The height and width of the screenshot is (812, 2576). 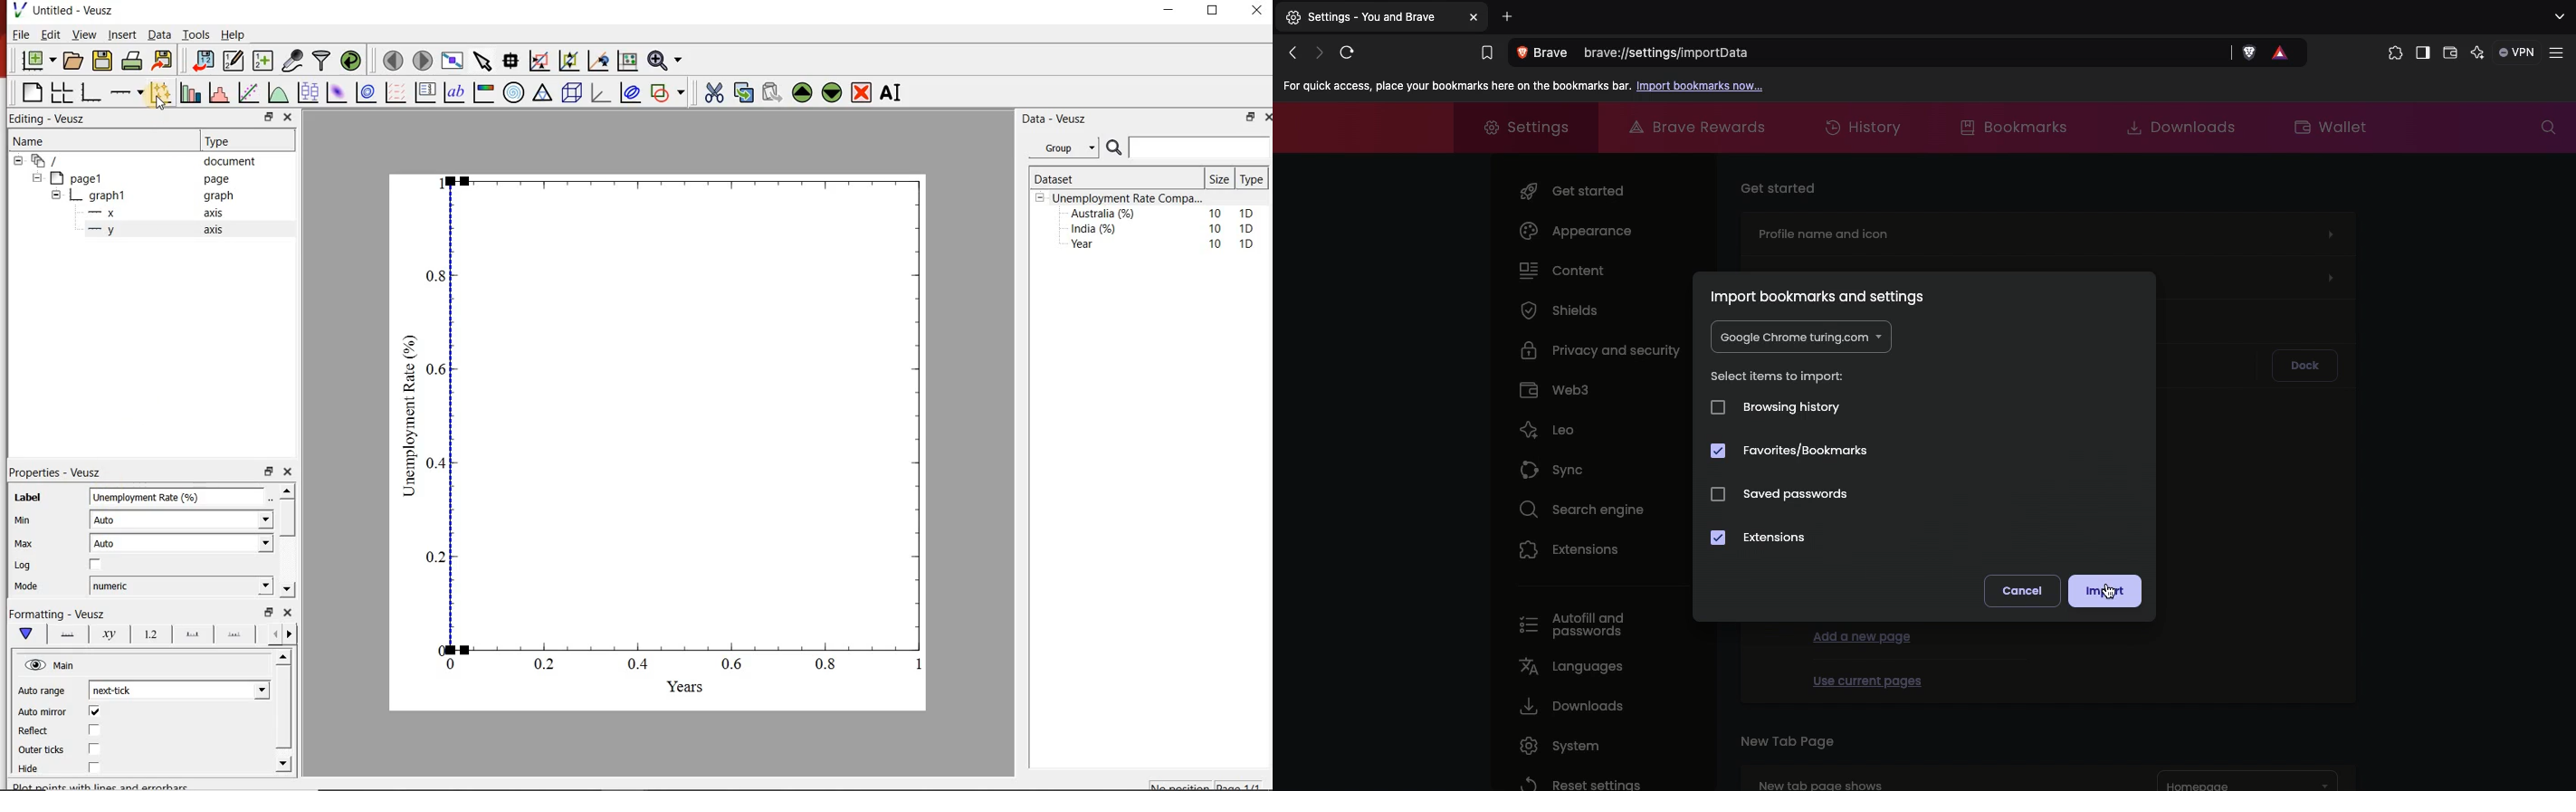 What do you see at coordinates (1090, 179) in the screenshot?
I see `Dataset` at bounding box center [1090, 179].